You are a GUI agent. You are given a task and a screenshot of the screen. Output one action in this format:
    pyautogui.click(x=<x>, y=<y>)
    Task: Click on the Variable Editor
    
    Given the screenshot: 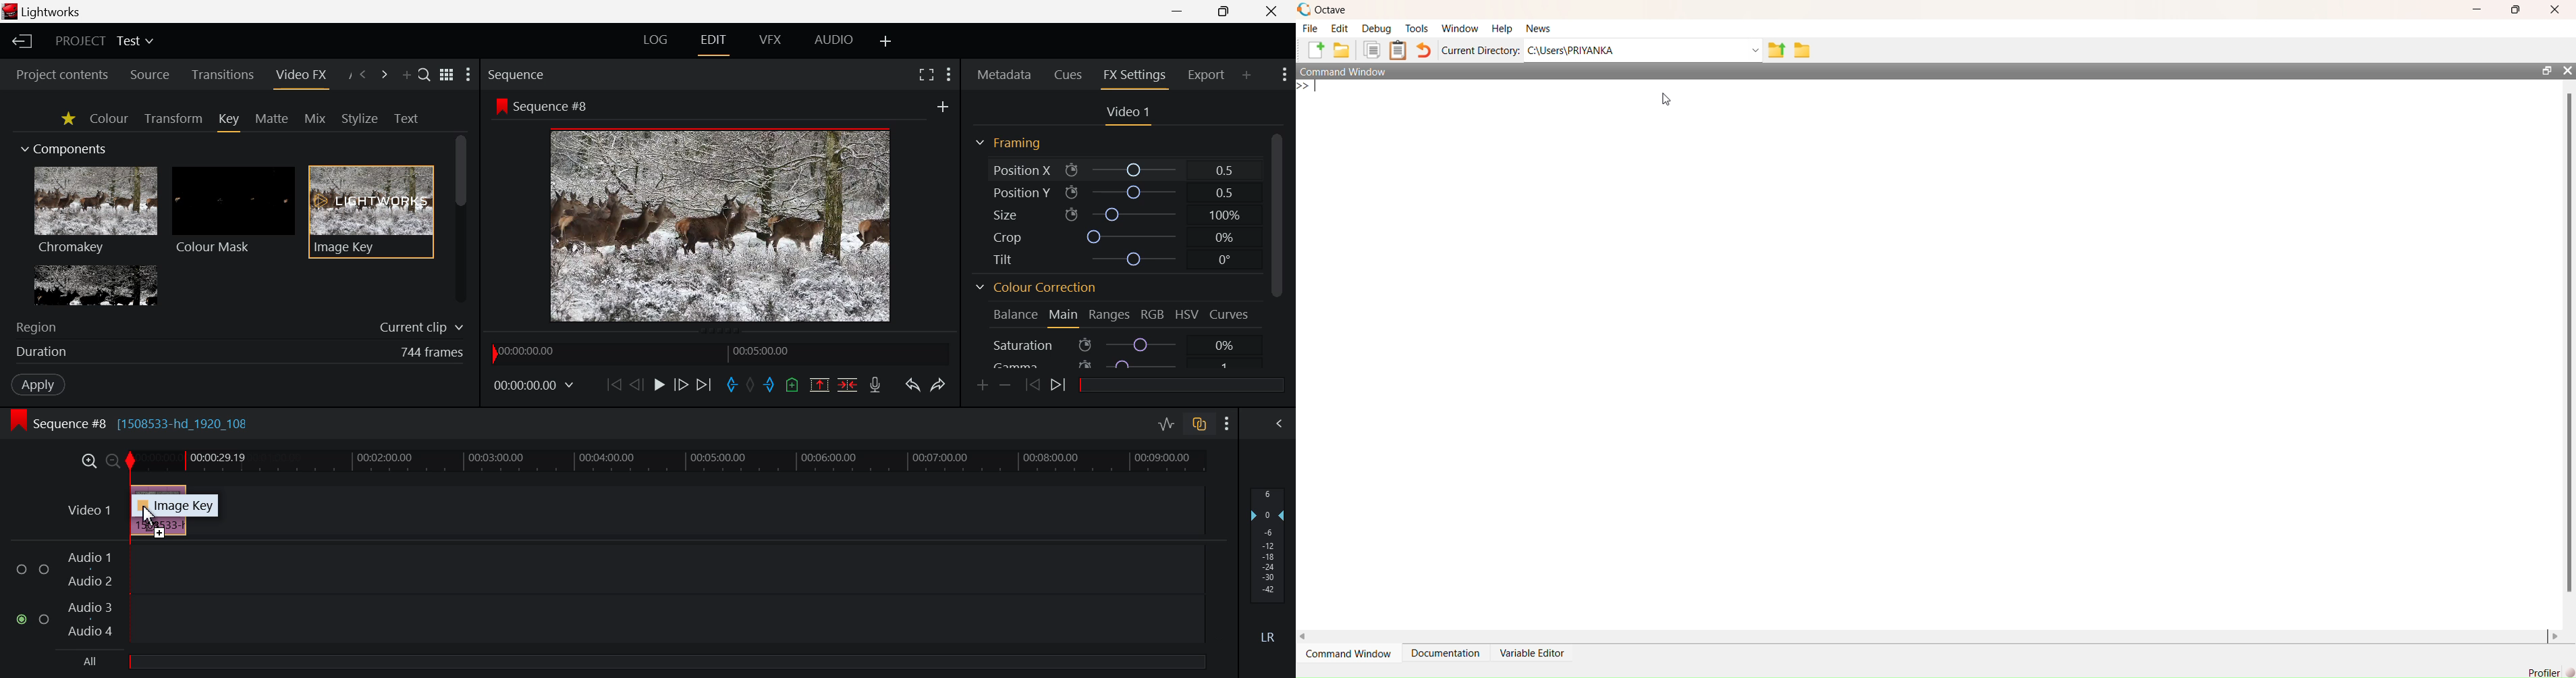 What is the action you would take?
    pyautogui.click(x=1532, y=653)
    